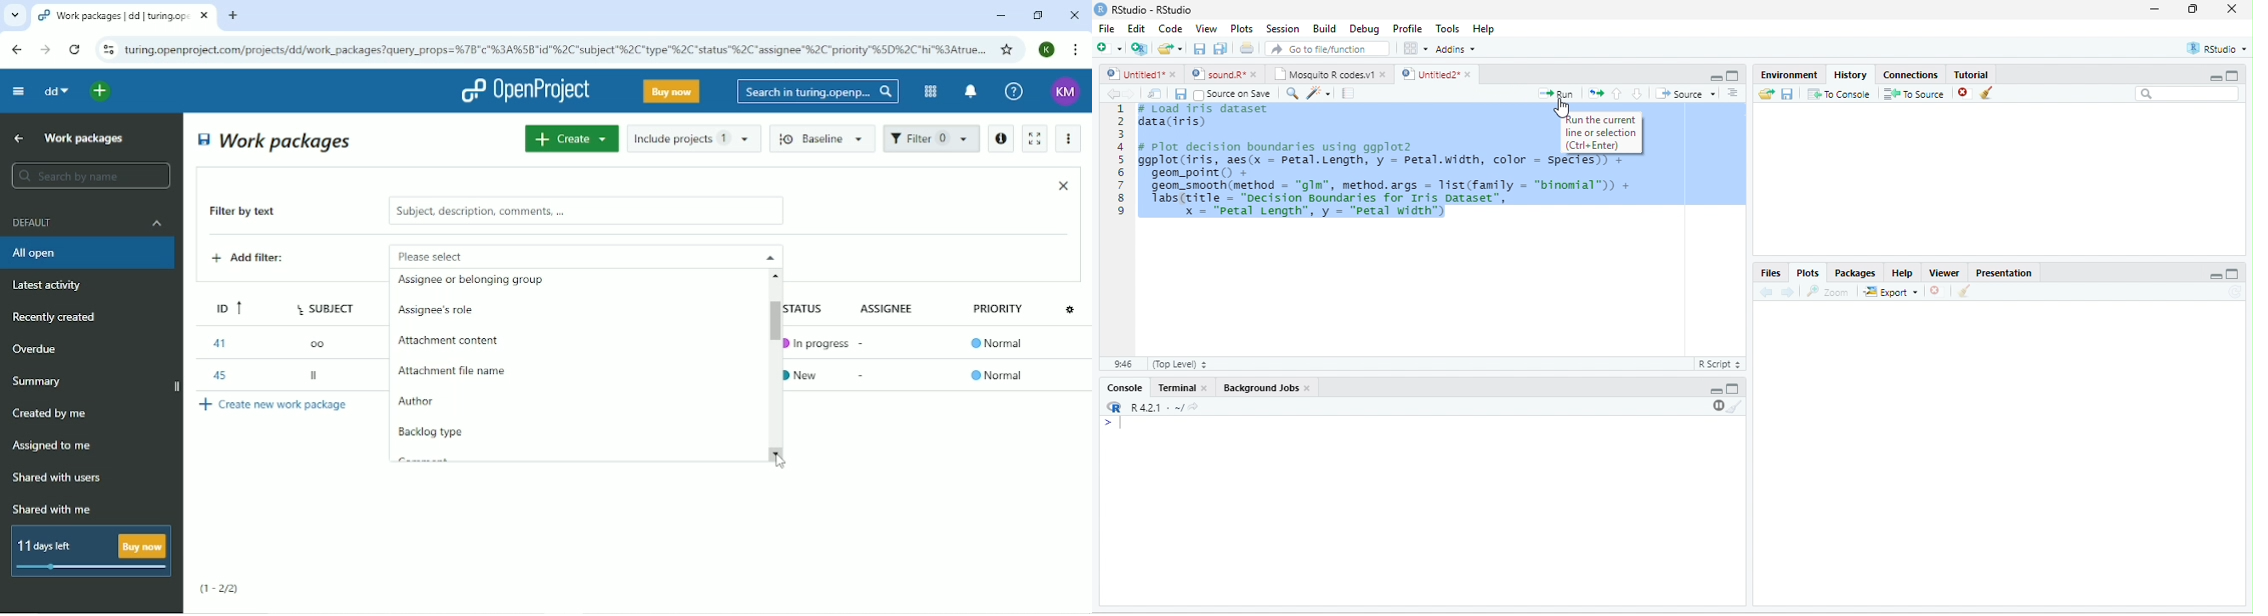 The height and width of the screenshot is (616, 2268). Describe the element at coordinates (1851, 75) in the screenshot. I see `History` at that location.